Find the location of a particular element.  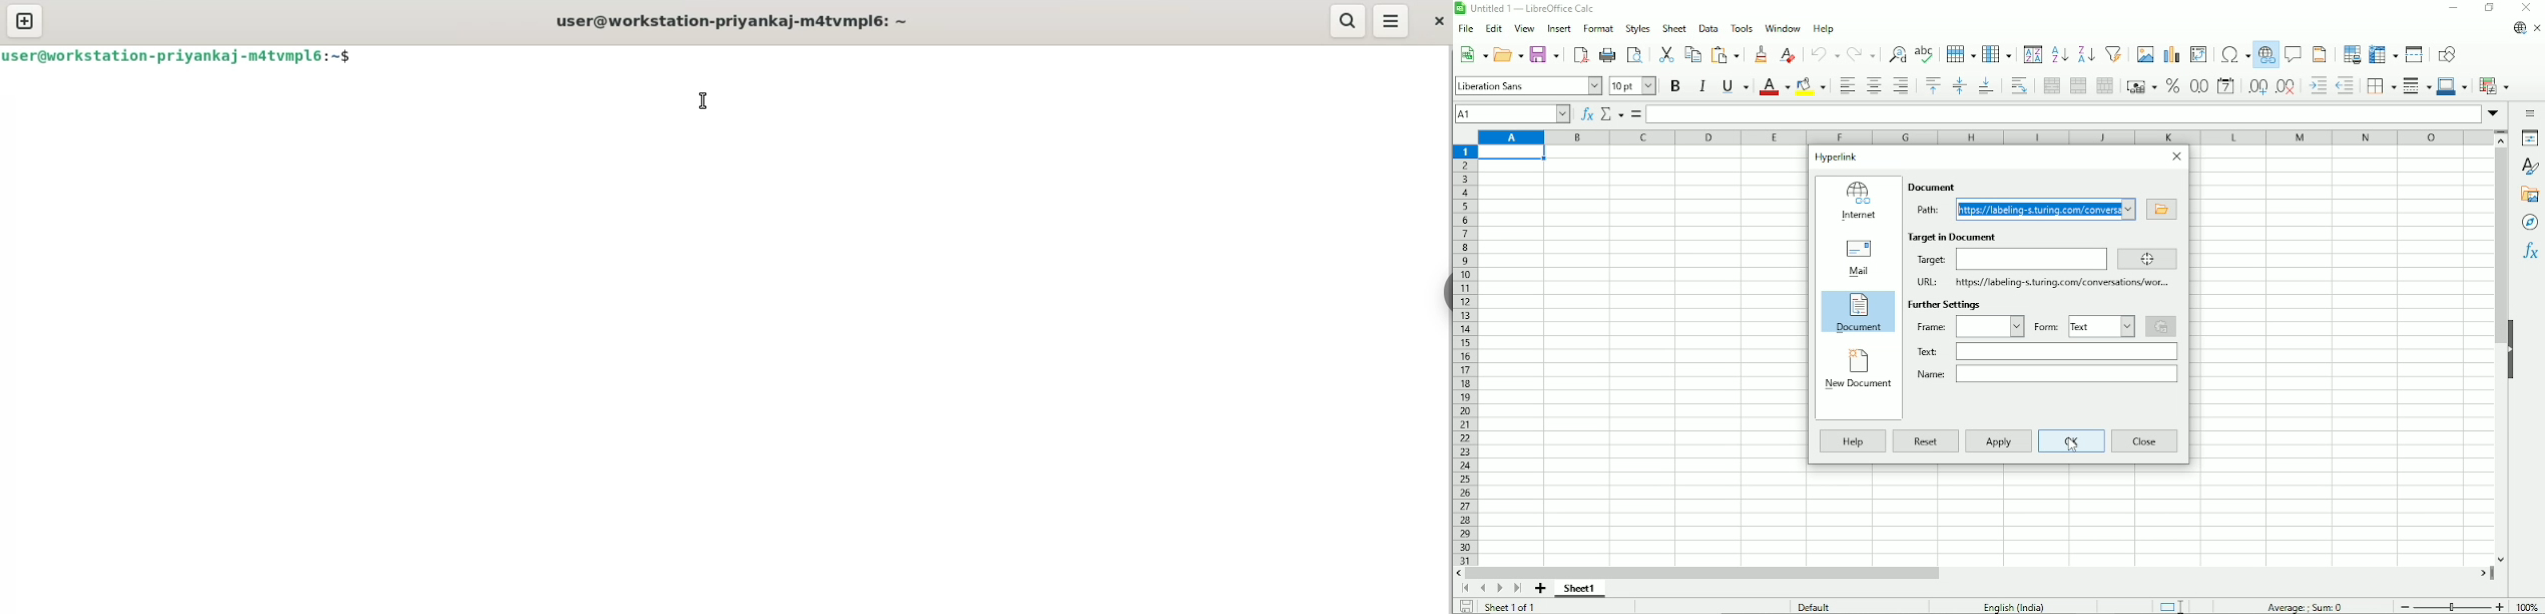

From is located at coordinates (2048, 326).